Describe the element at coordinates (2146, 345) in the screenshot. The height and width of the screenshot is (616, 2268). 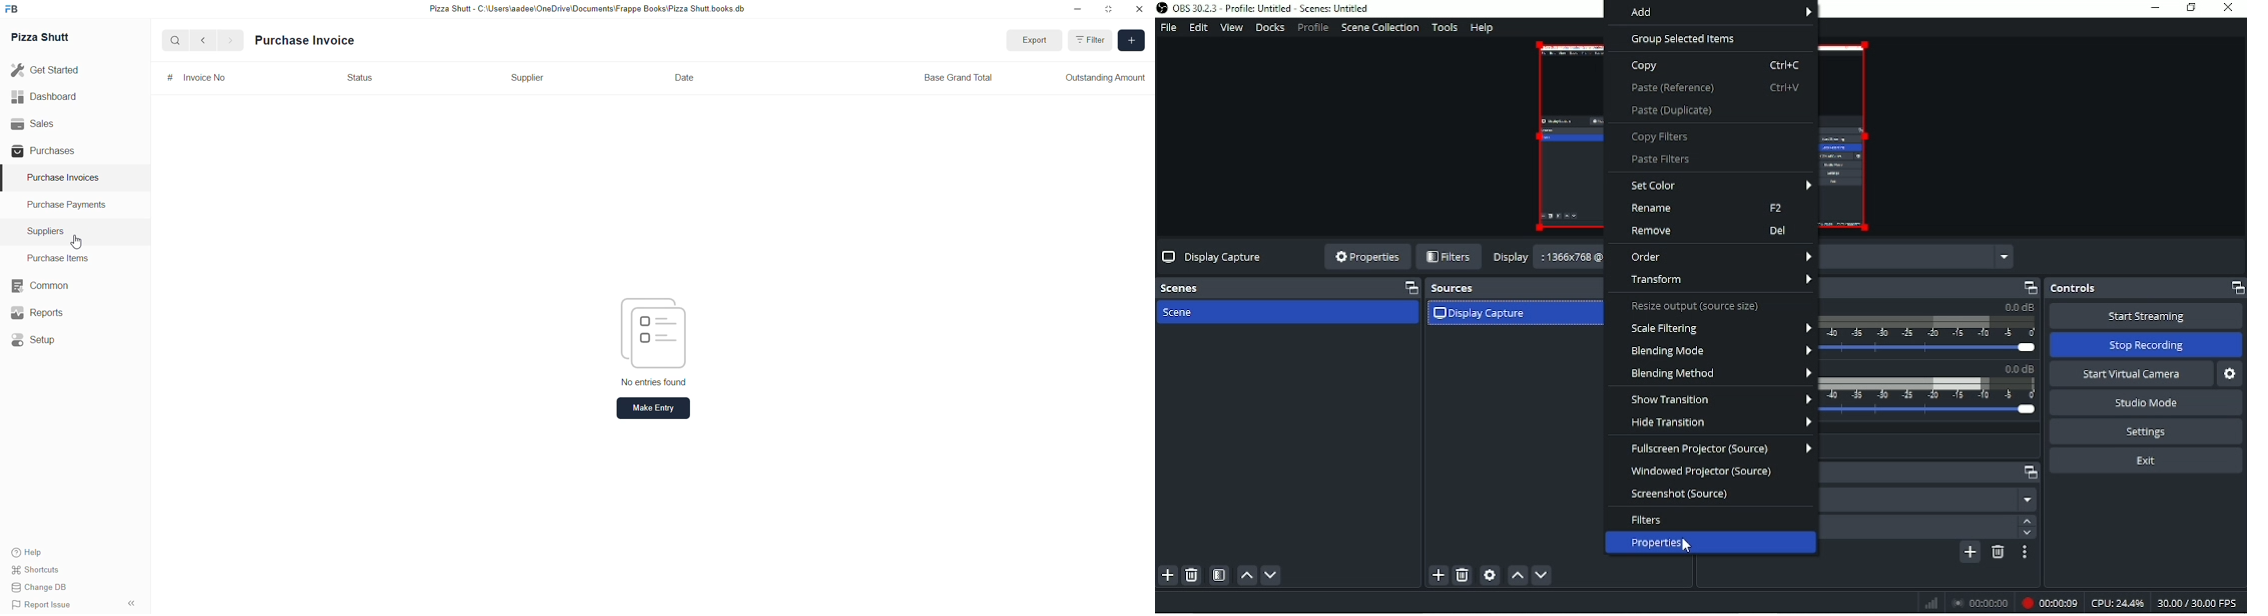
I see `Stop recording` at that location.